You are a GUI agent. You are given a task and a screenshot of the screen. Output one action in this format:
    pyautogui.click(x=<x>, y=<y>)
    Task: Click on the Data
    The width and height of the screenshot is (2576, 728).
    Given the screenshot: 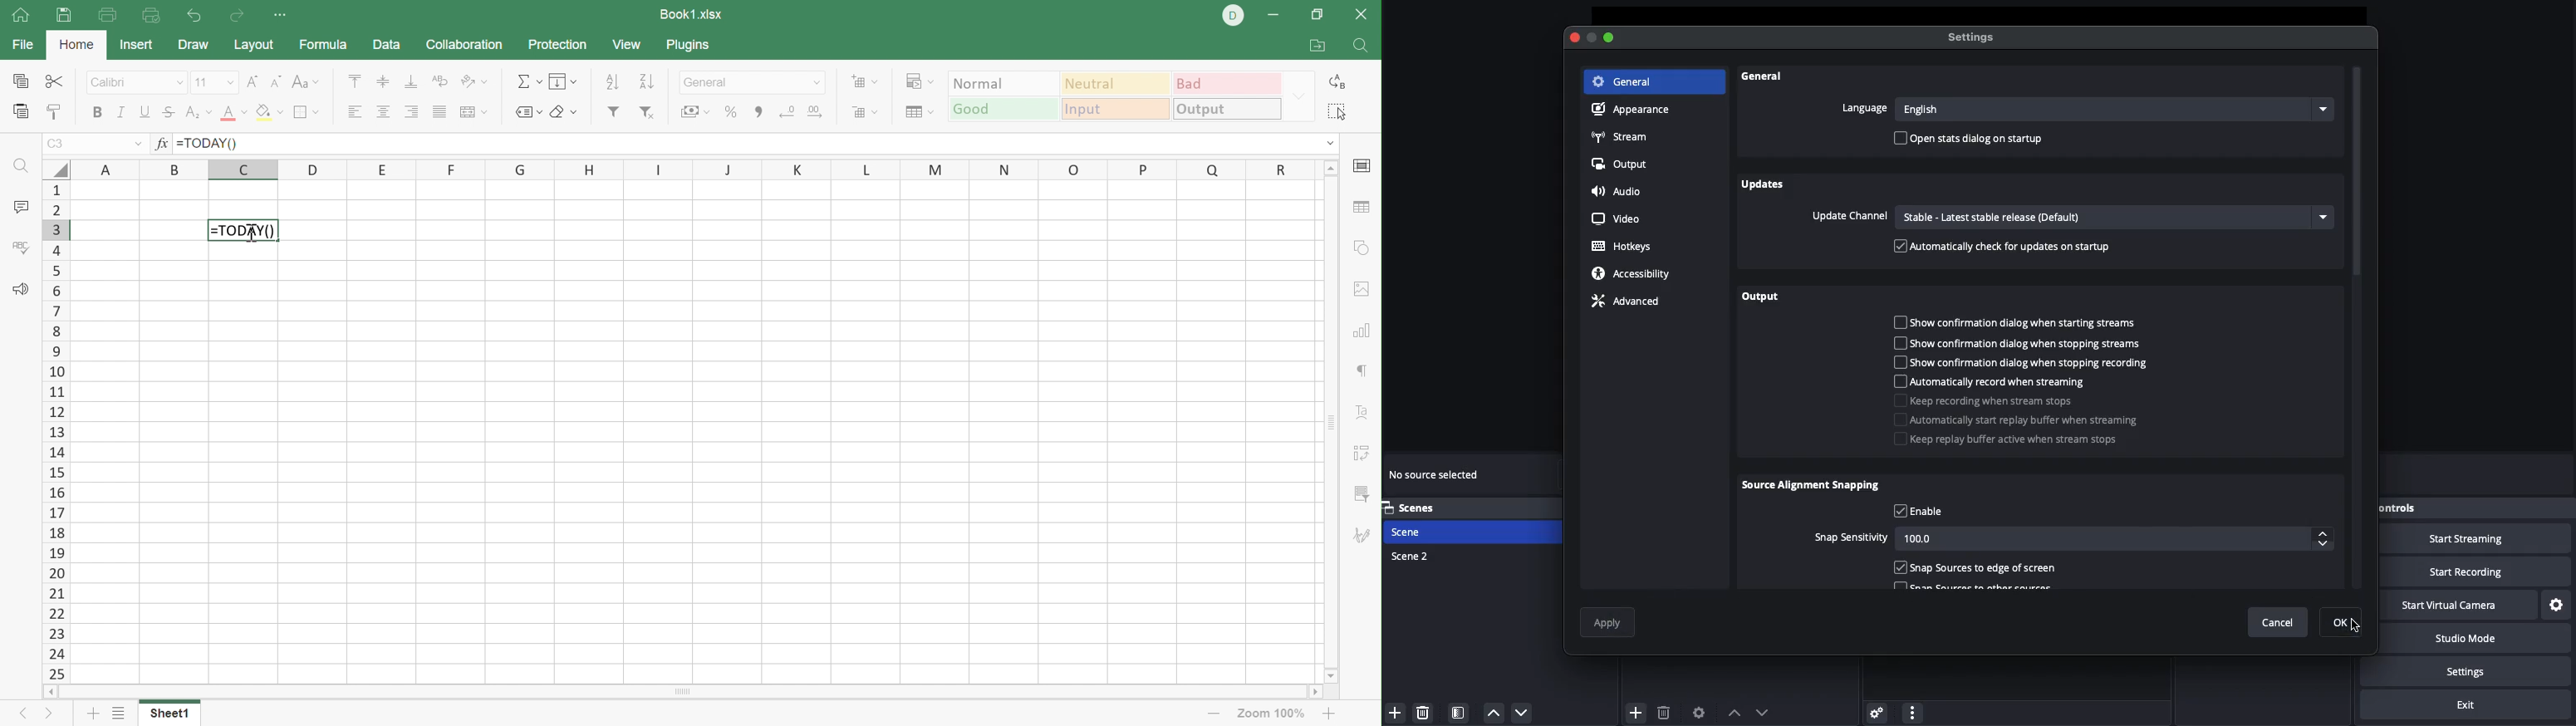 What is the action you would take?
    pyautogui.click(x=388, y=44)
    